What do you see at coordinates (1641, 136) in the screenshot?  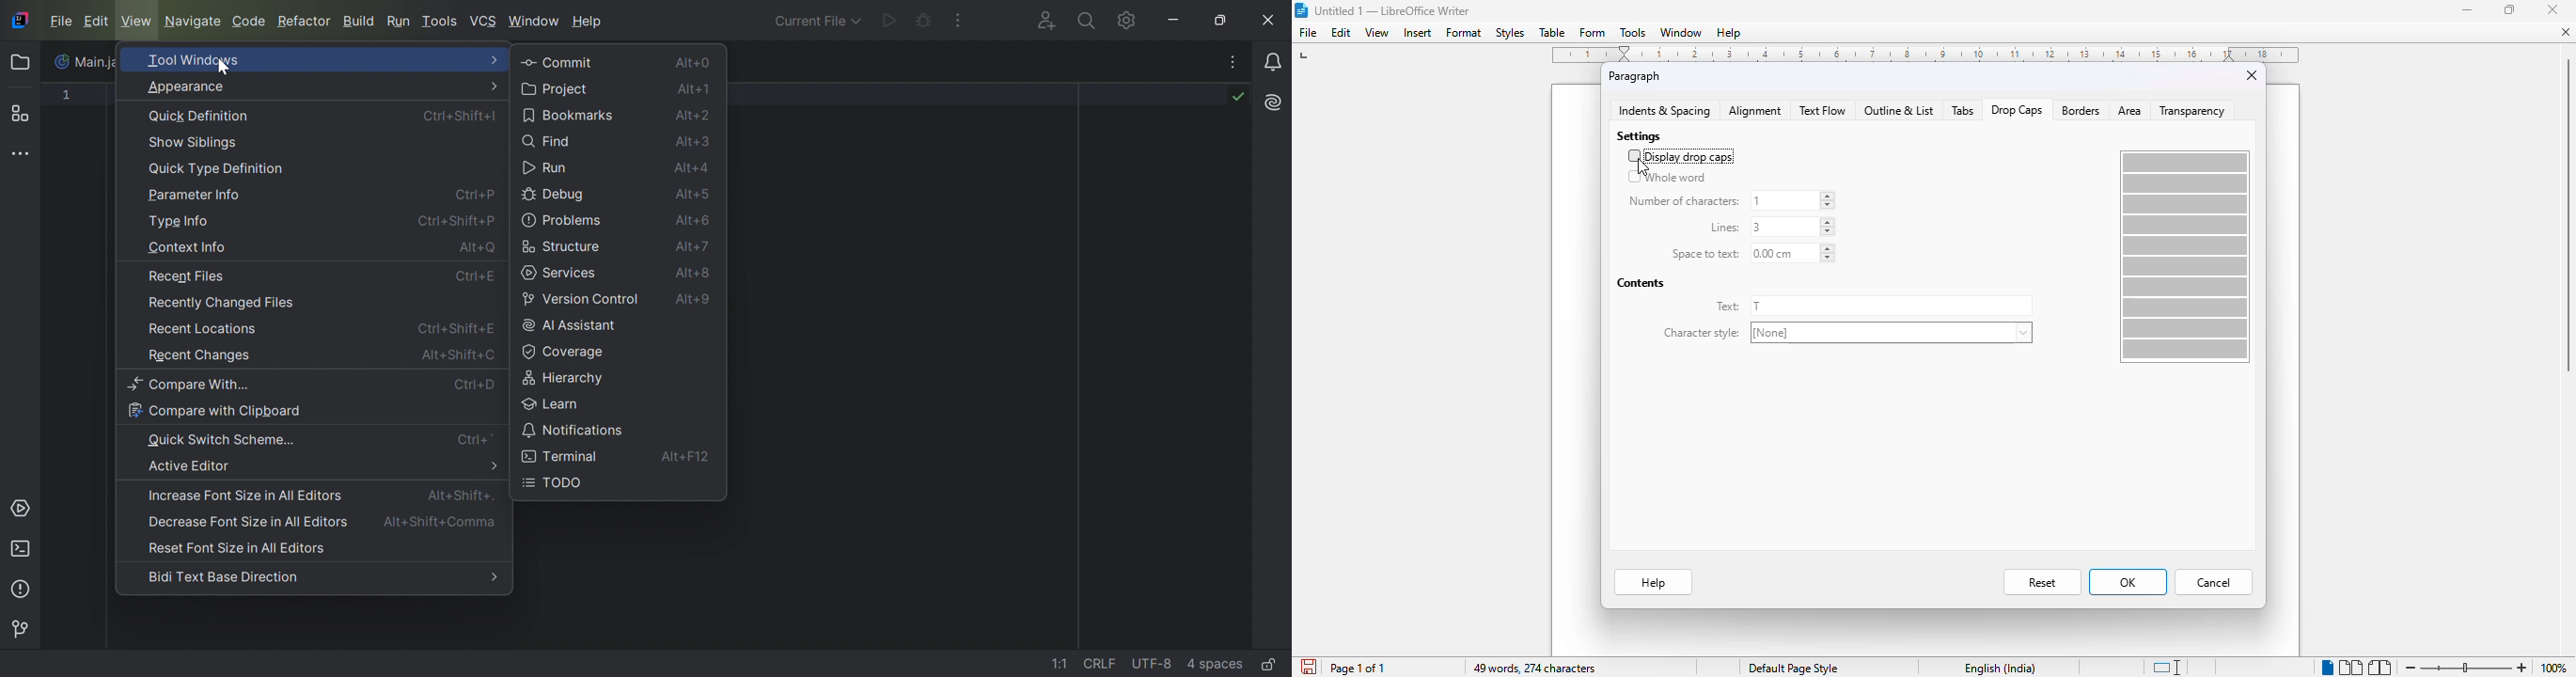 I see `settings` at bounding box center [1641, 136].